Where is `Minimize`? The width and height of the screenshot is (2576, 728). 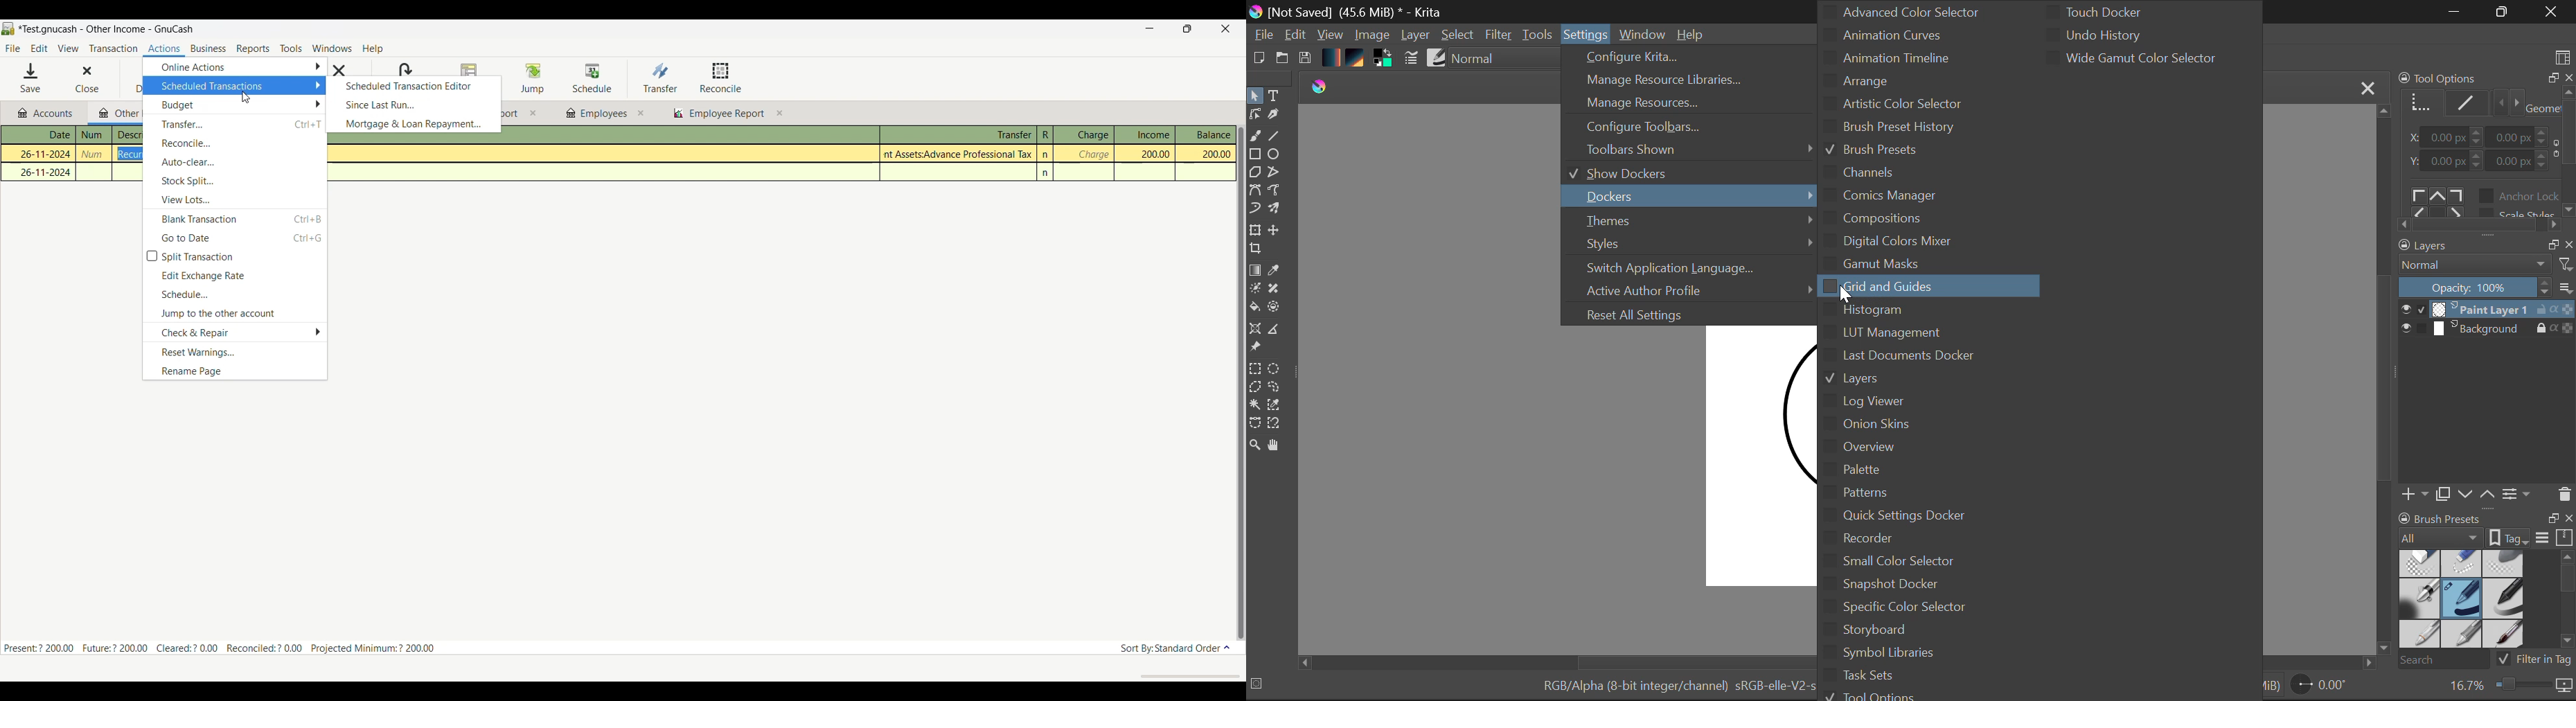
Minimize is located at coordinates (1145, 29).